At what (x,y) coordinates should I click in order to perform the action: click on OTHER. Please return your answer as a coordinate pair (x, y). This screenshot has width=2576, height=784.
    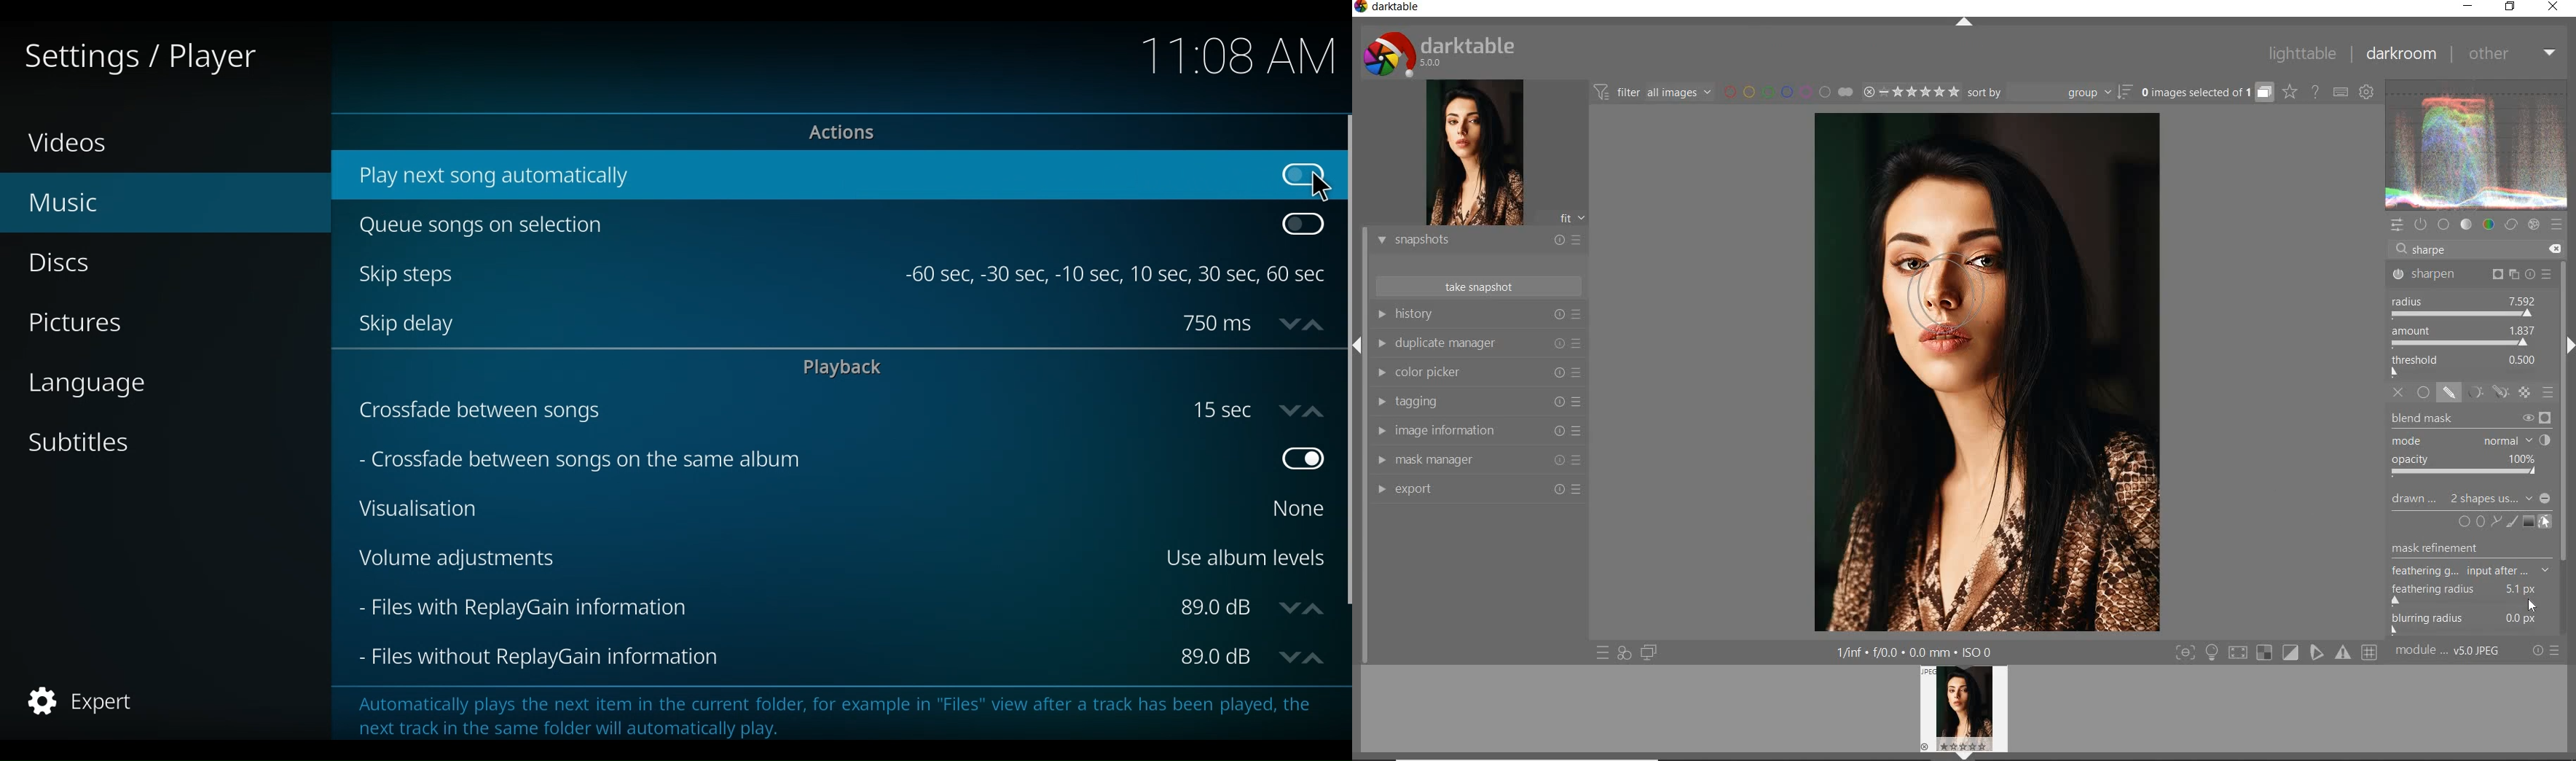
    Looking at the image, I should click on (2510, 55).